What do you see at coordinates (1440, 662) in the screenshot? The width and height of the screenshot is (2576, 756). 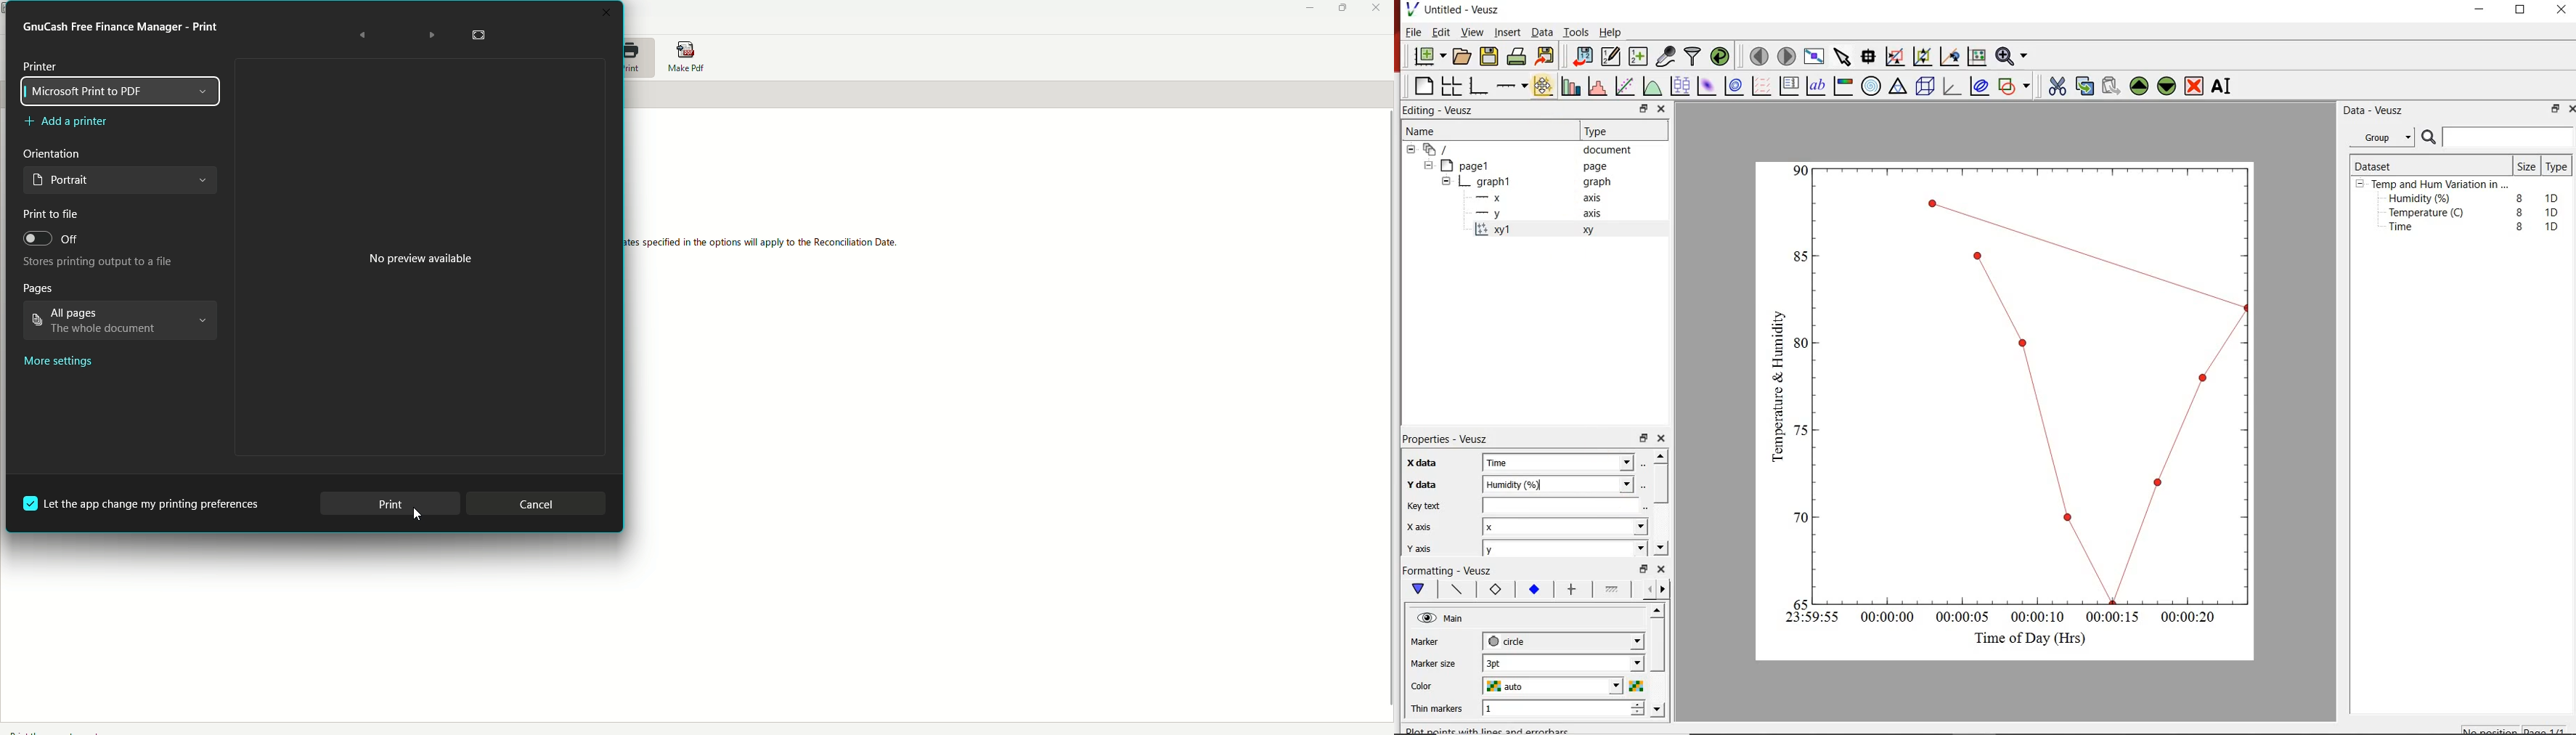 I see `Marker size` at bounding box center [1440, 662].